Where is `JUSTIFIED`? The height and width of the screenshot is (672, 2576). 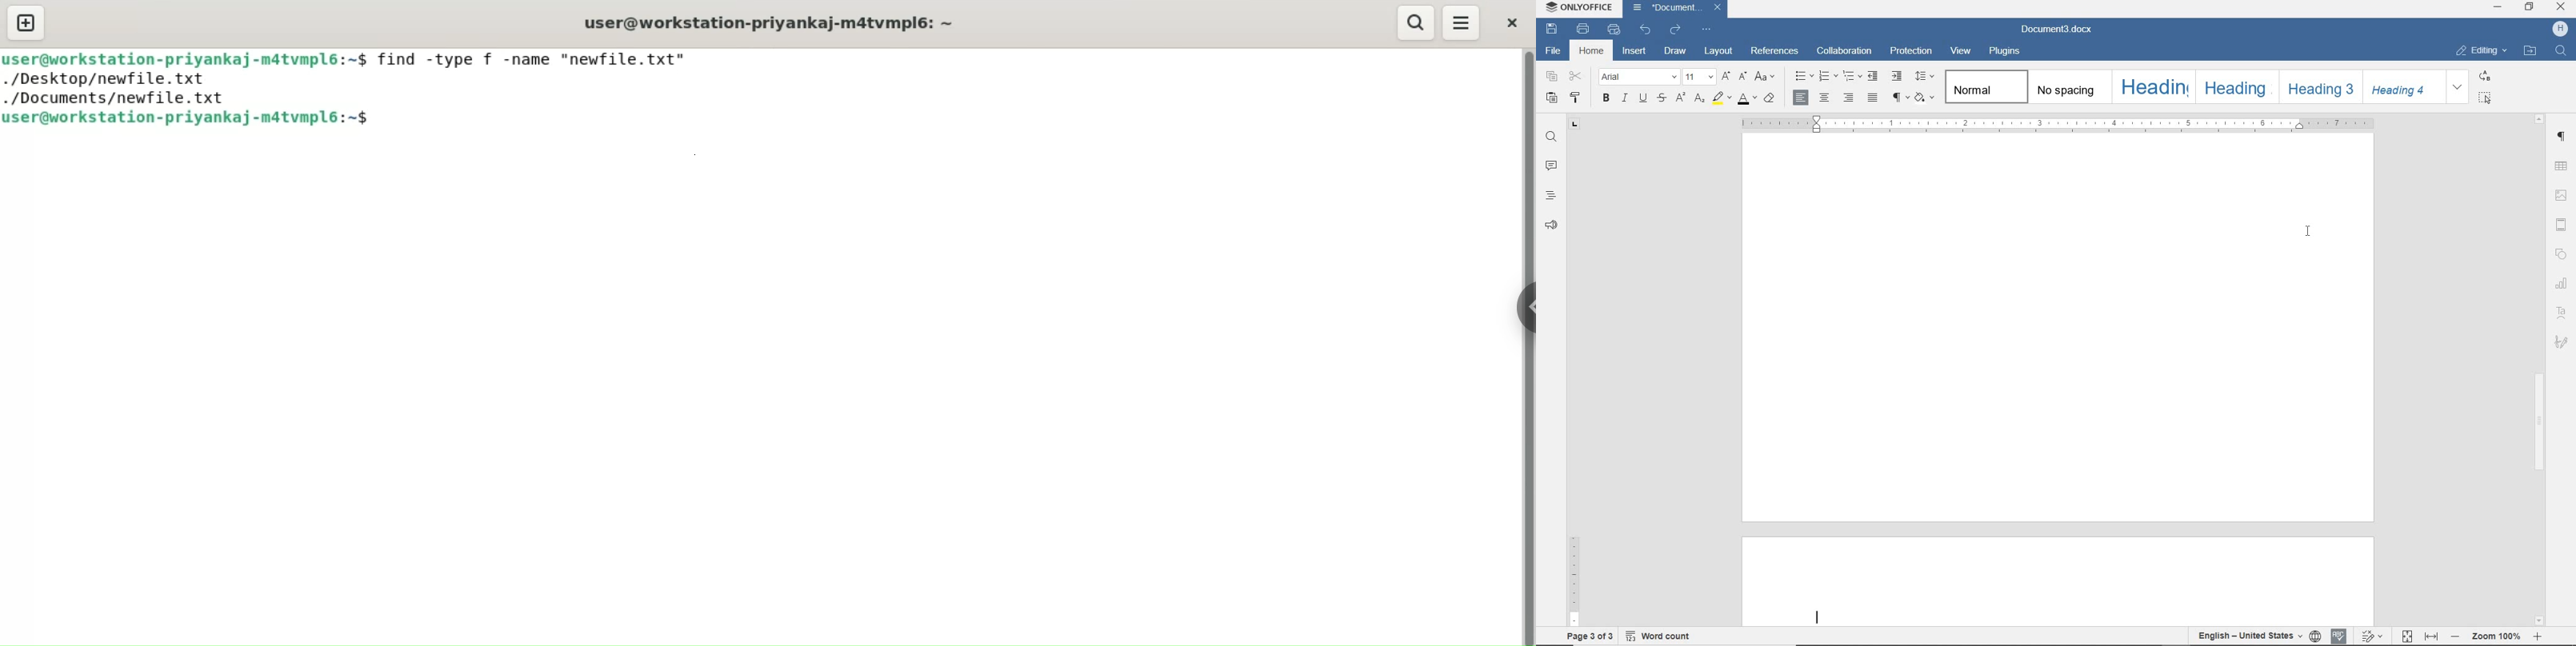 JUSTIFIED is located at coordinates (1873, 97).